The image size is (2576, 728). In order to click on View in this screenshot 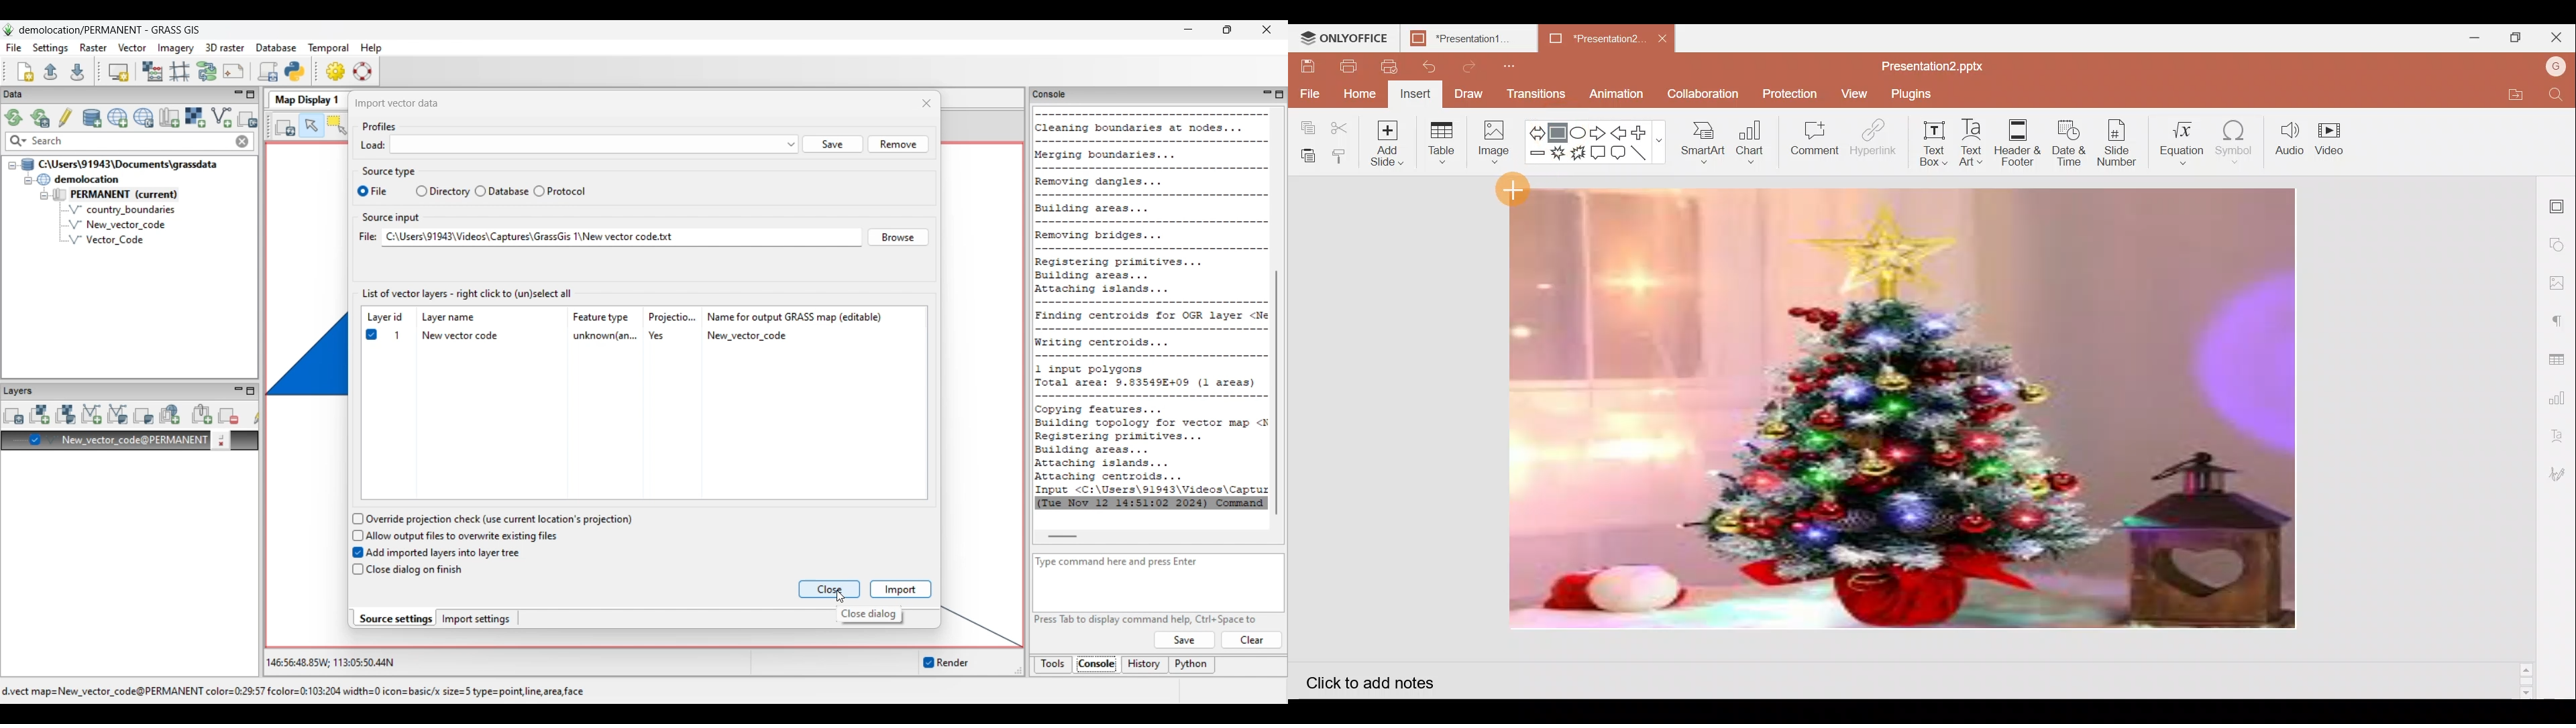, I will do `click(1852, 94)`.